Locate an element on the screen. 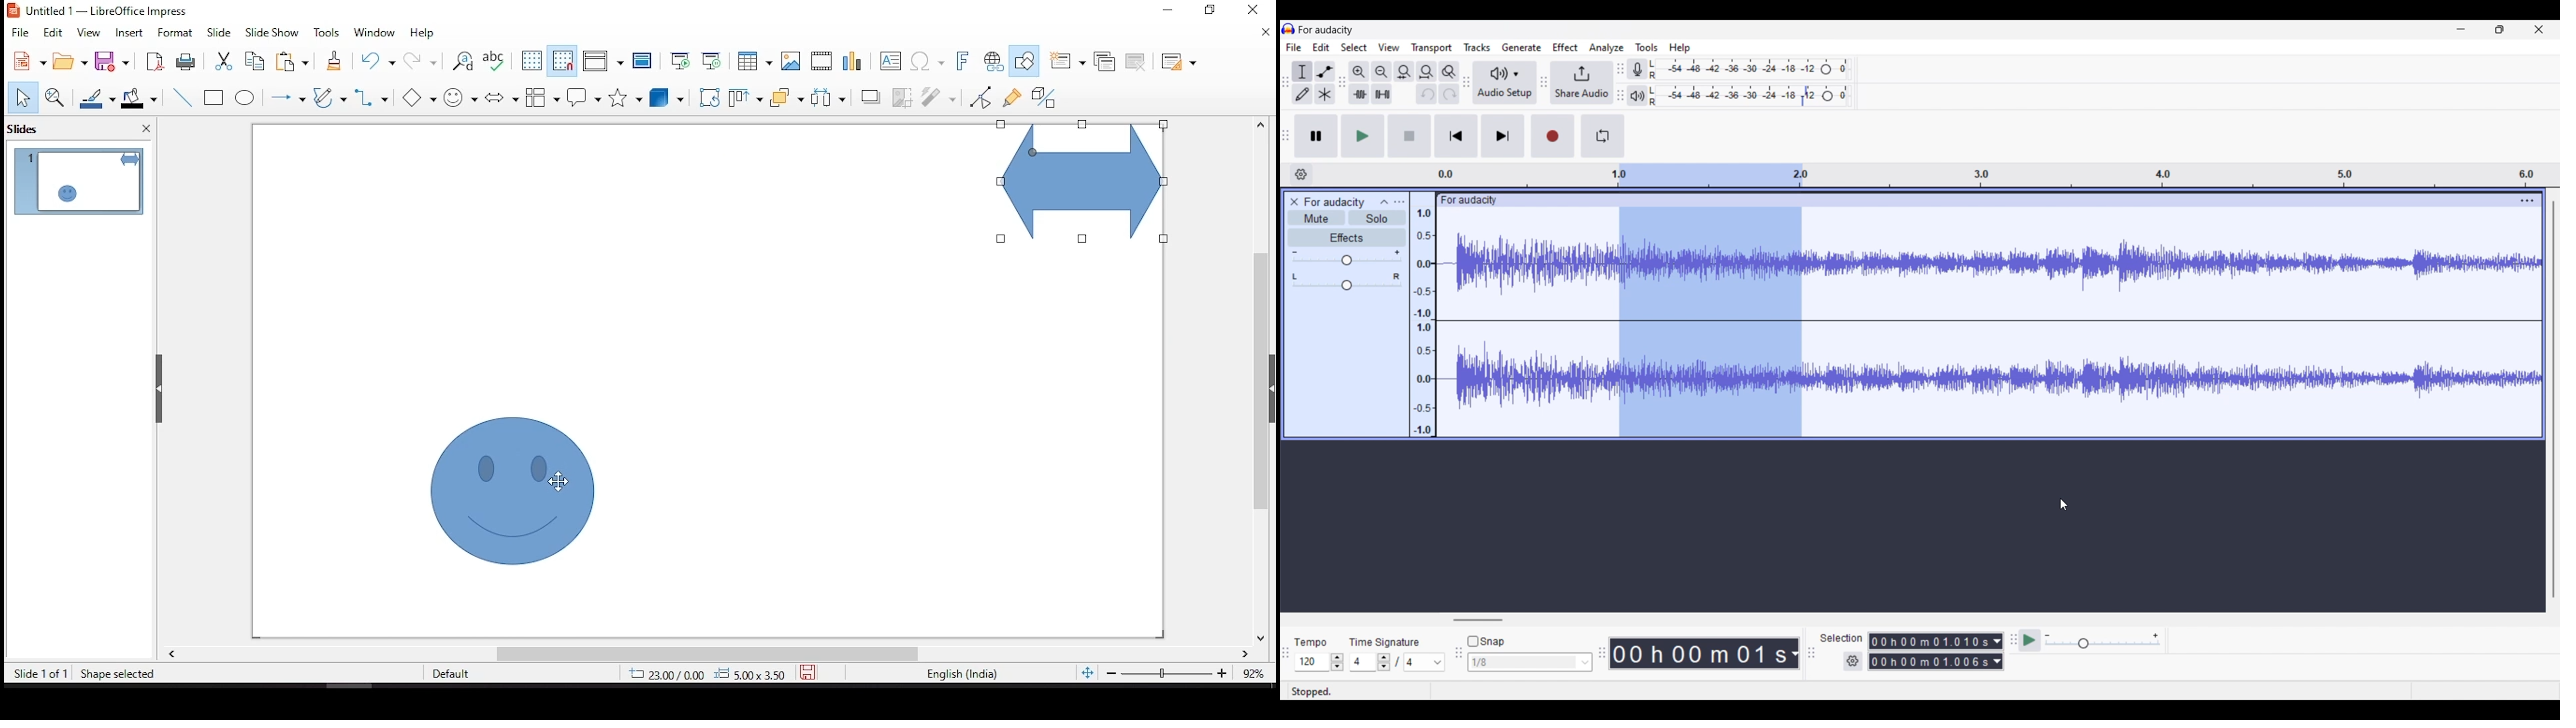  ellipse is located at coordinates (245, 98).